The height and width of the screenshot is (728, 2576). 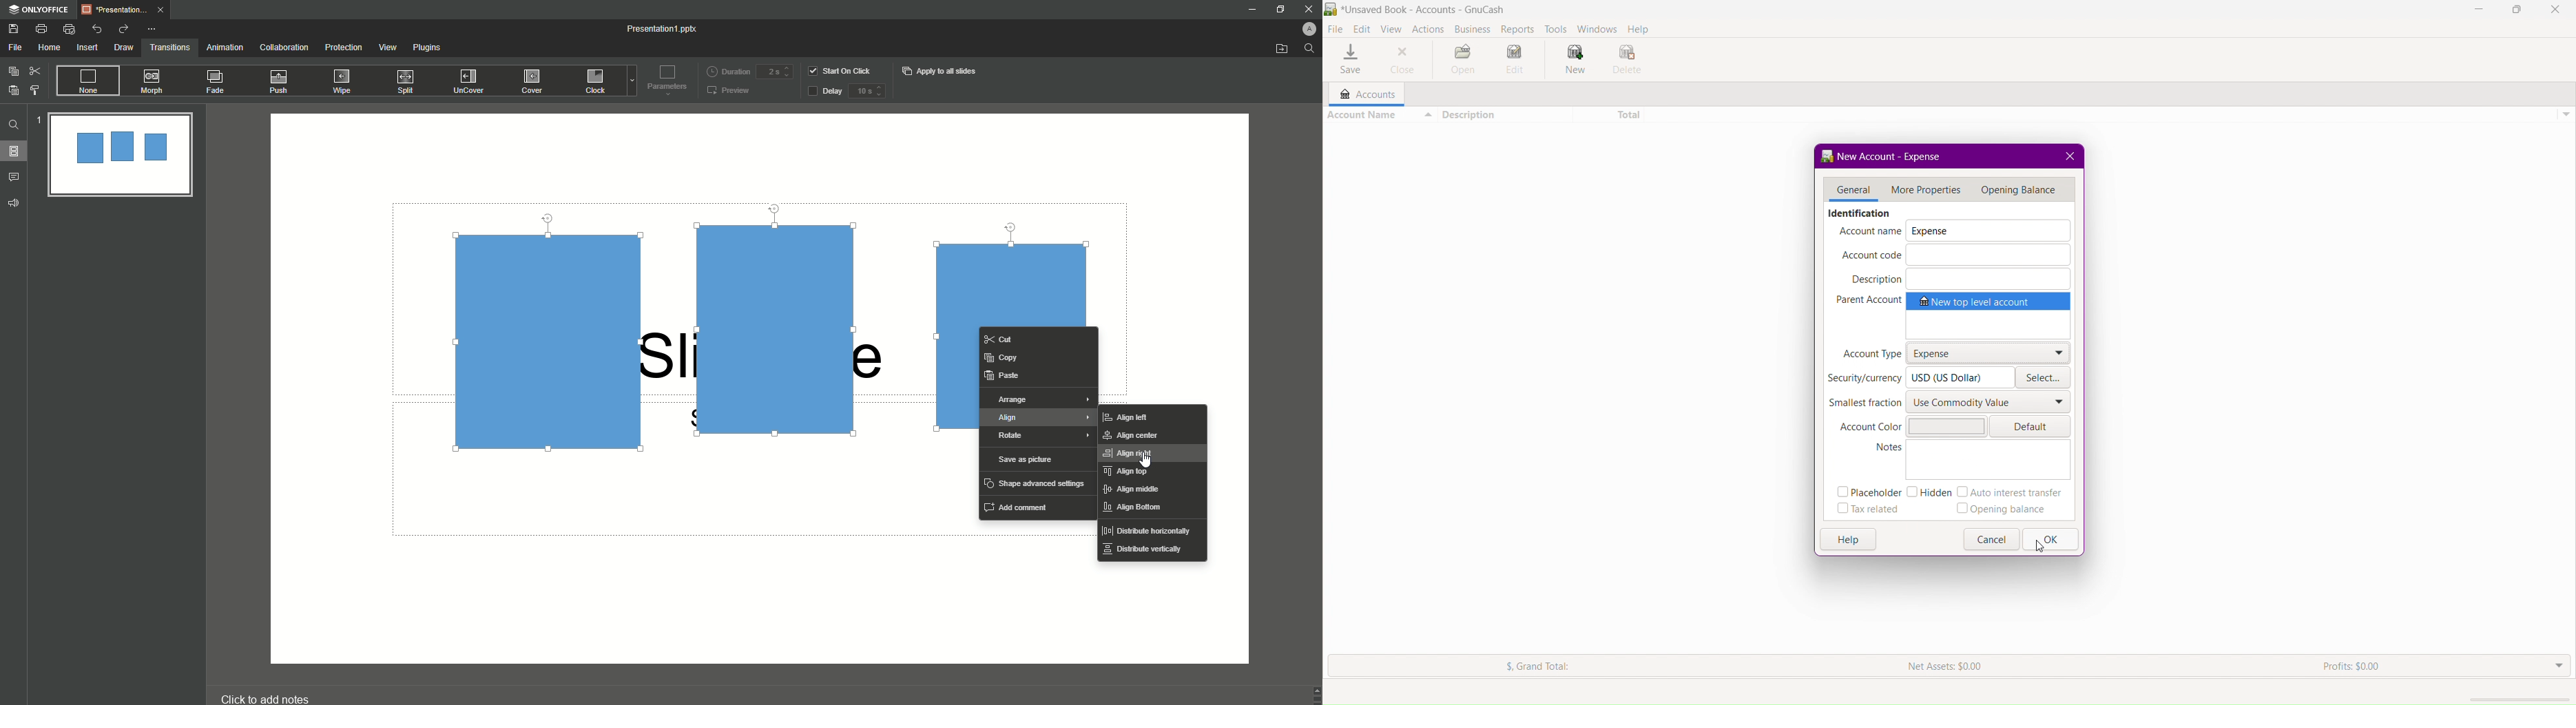 What do you see at coordinates (281, 82) in the screenshot?
I see `Push` at bounding box center [281, 82].